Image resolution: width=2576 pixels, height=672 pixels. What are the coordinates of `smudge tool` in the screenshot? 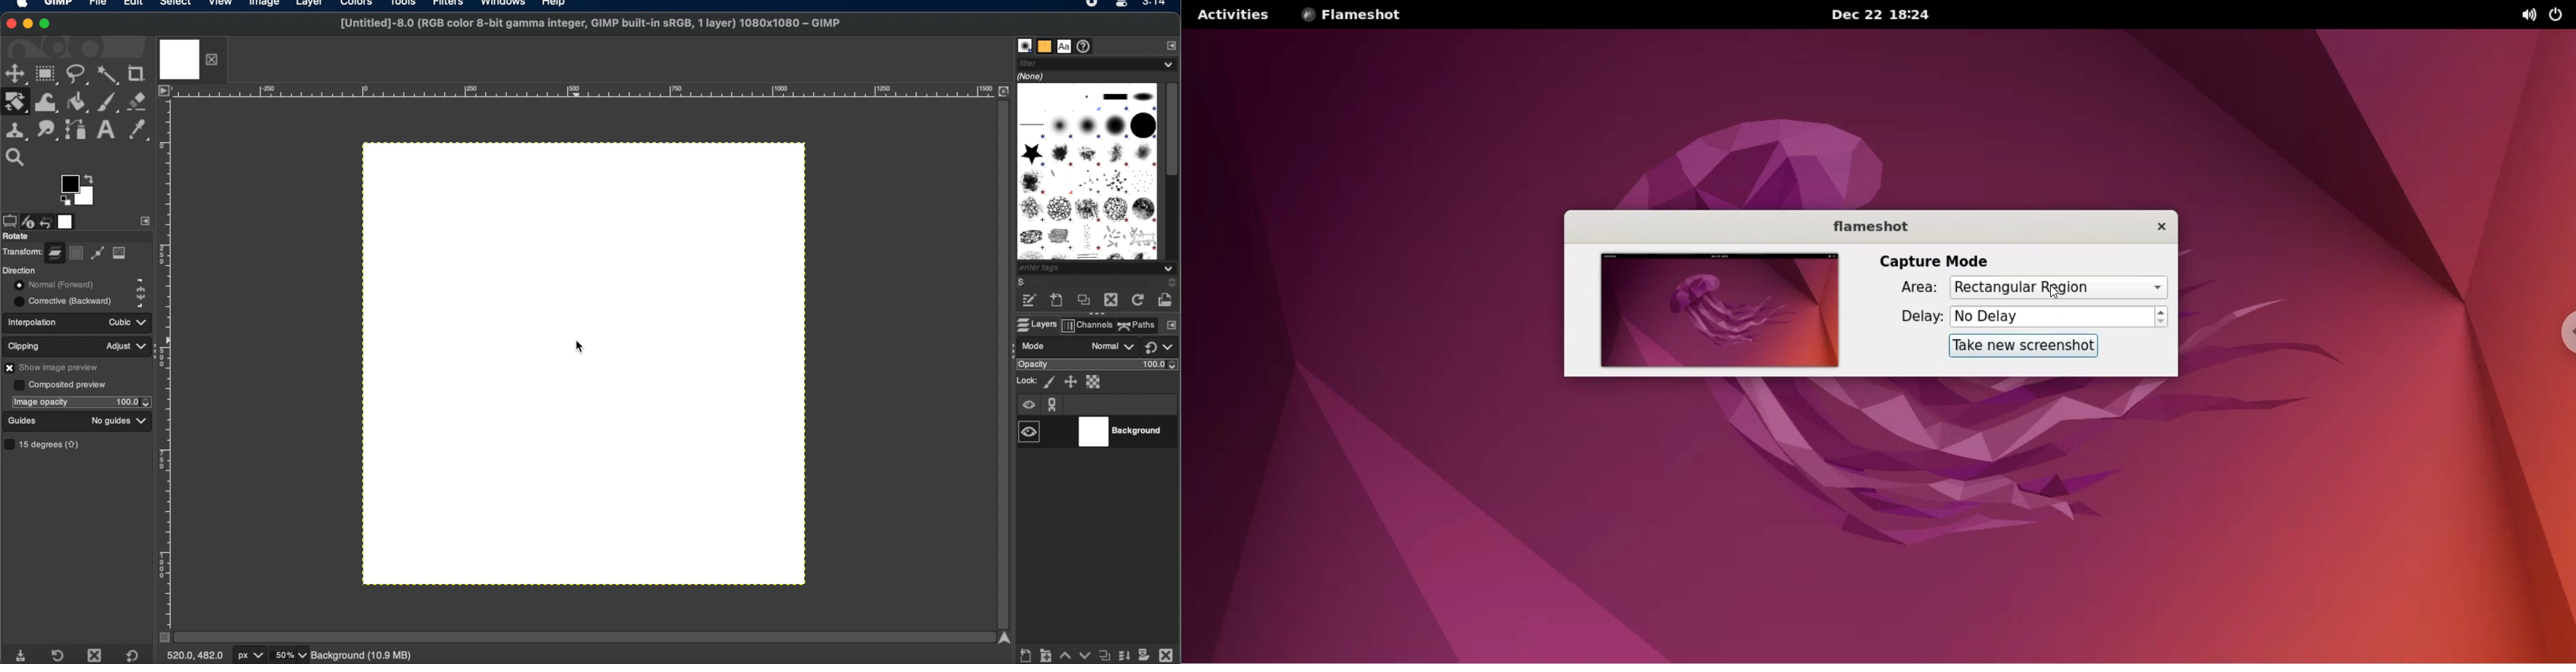 It's located at (47, 129).